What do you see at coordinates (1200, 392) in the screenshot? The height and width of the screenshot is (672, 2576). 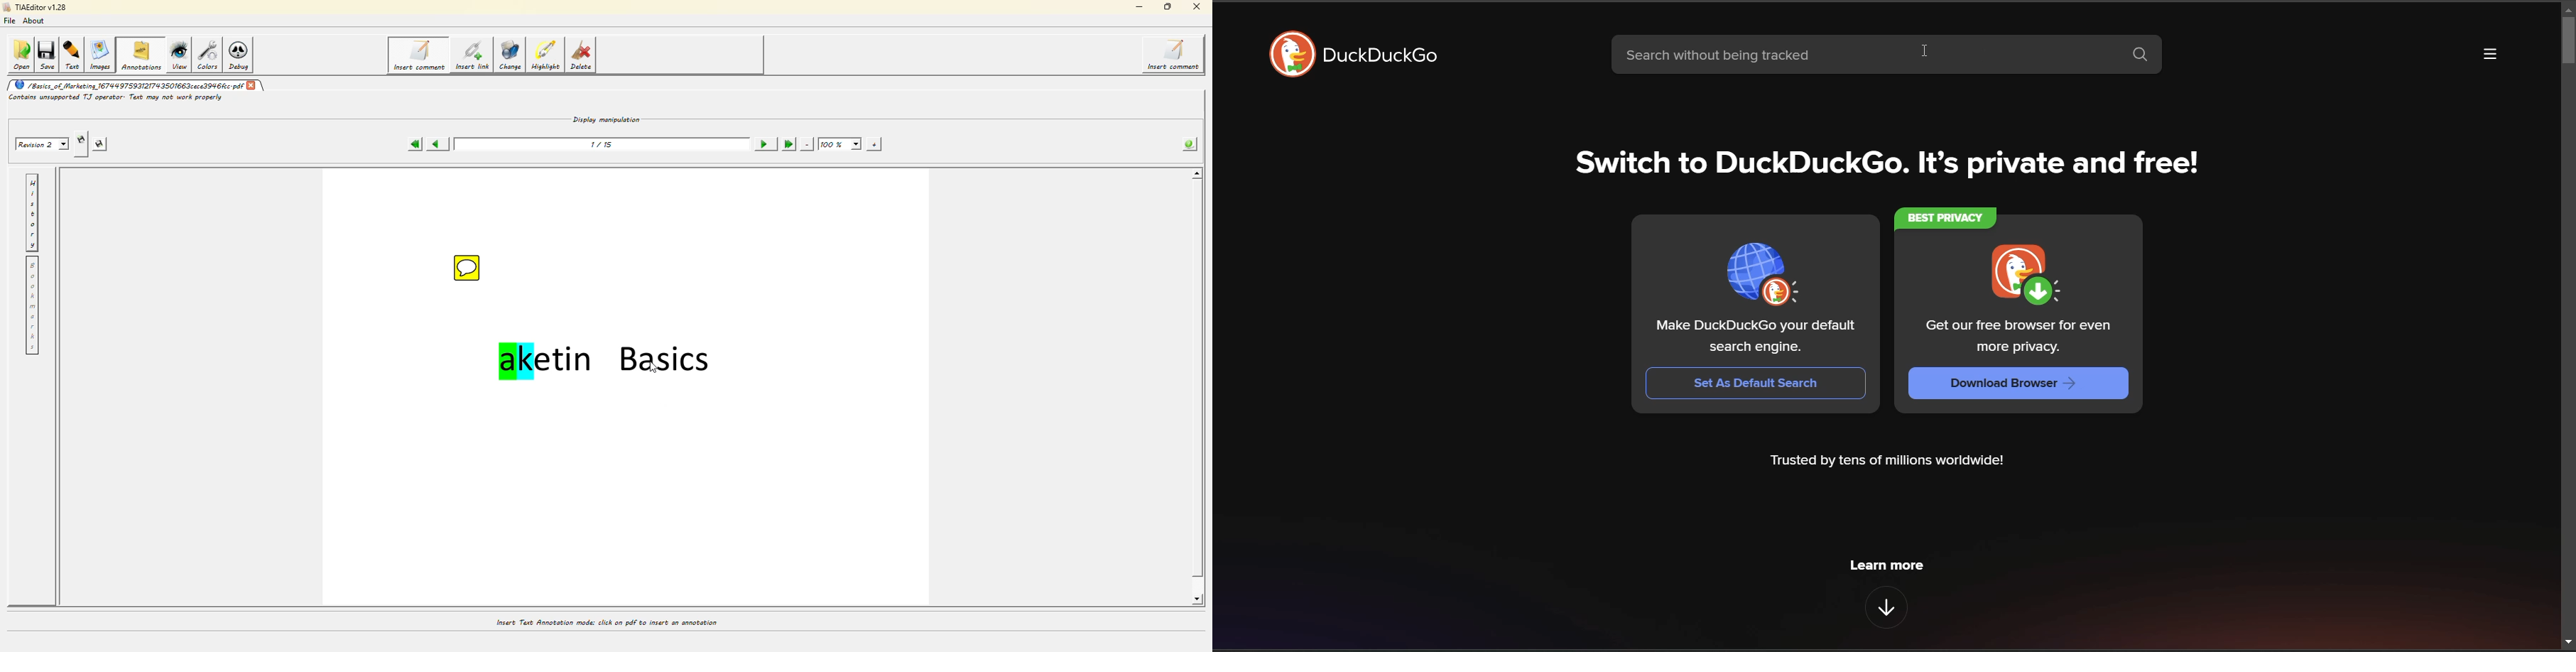 I see `scroll bar` at bounding box center [1200, 392].